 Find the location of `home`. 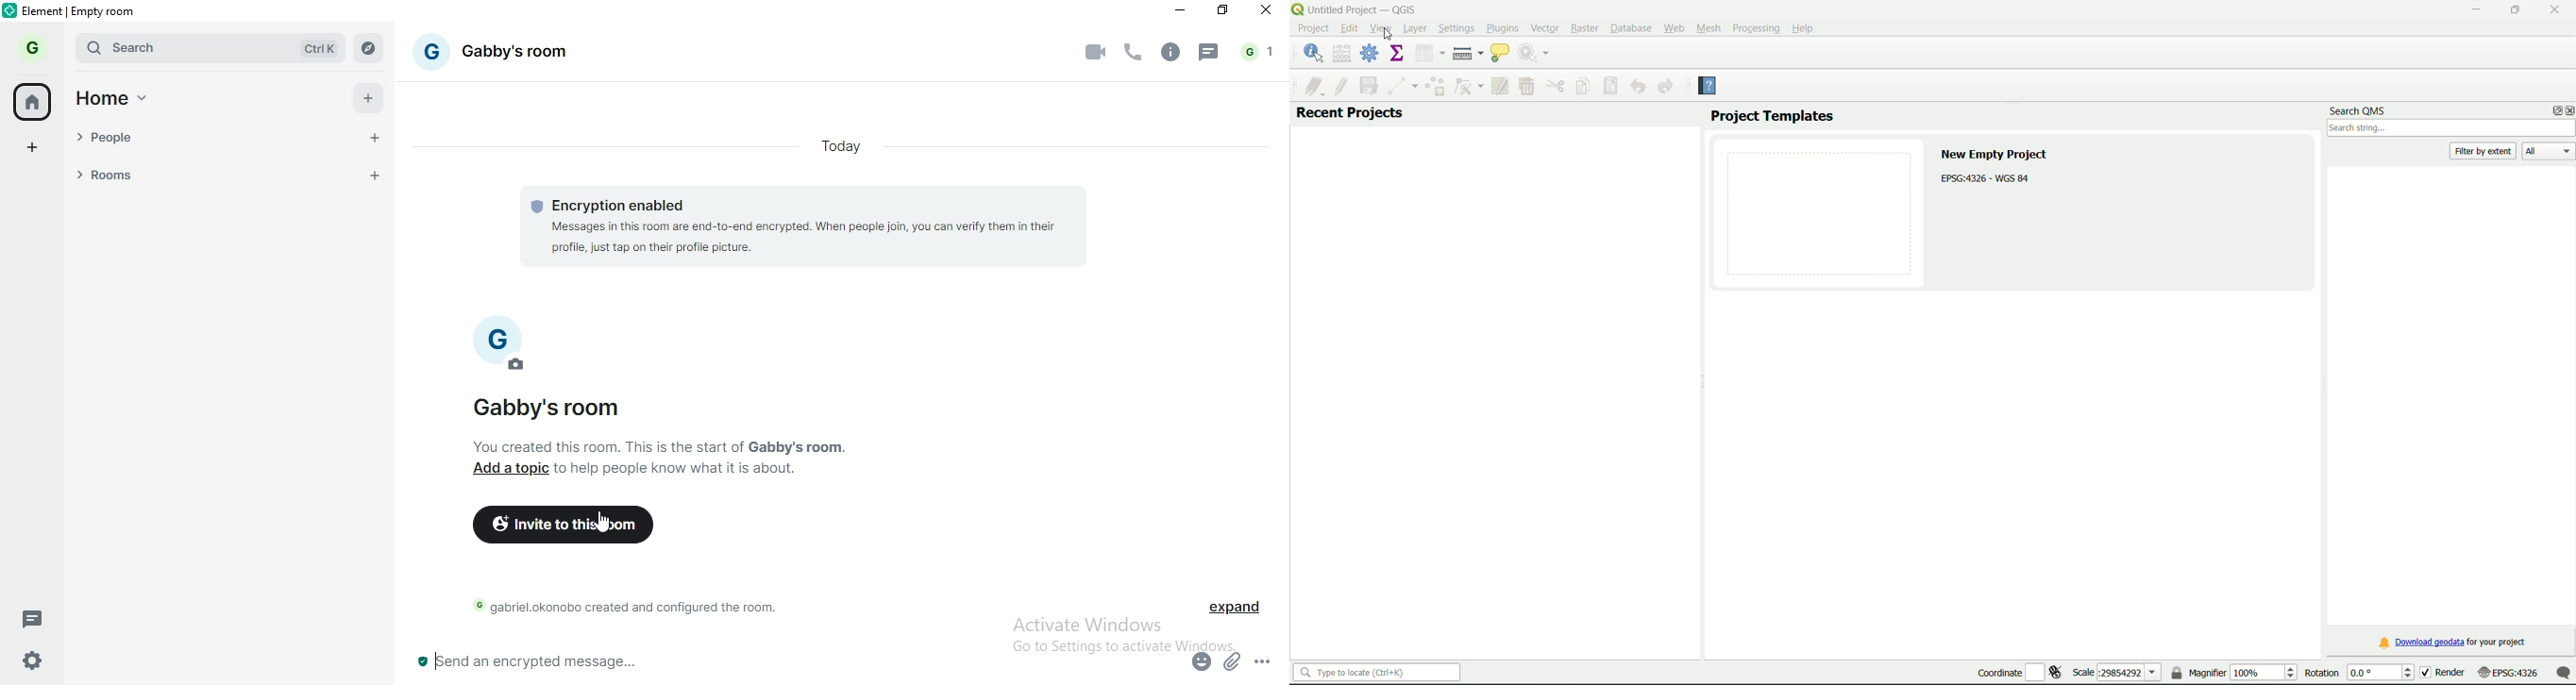

home is located at coordinates (122, 101).